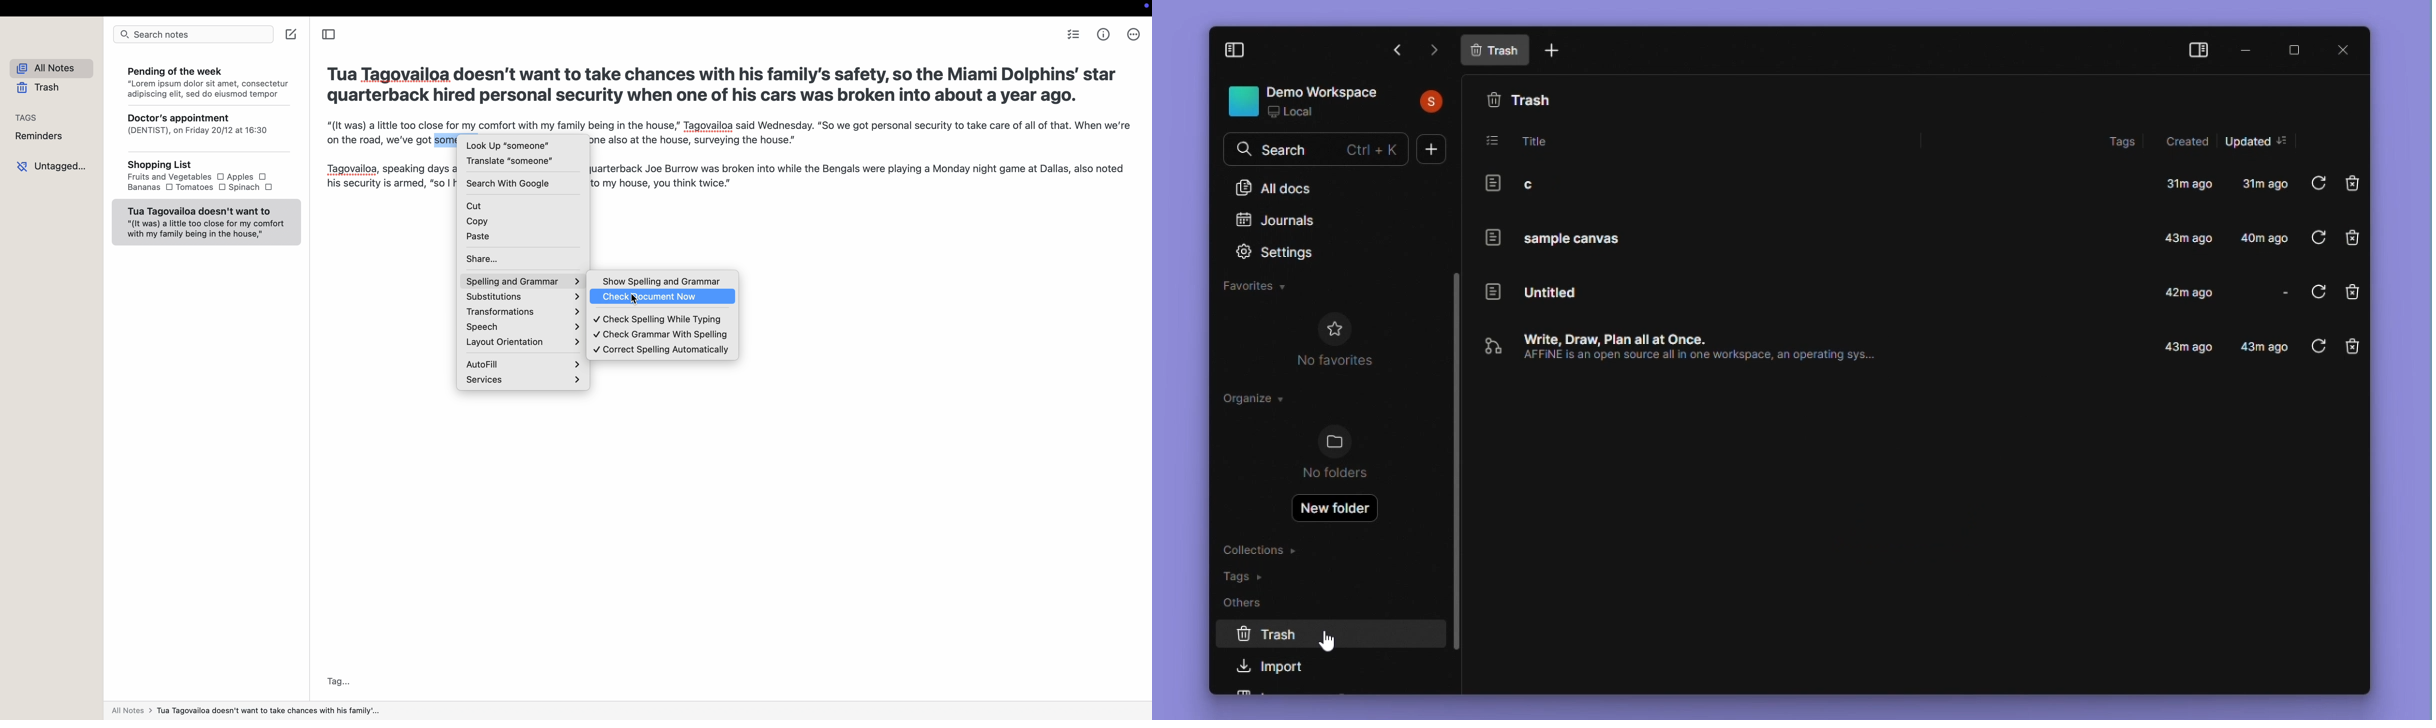 This screenshot has height=728, width=2436. I want to click on Tag..., so click(336, 682).